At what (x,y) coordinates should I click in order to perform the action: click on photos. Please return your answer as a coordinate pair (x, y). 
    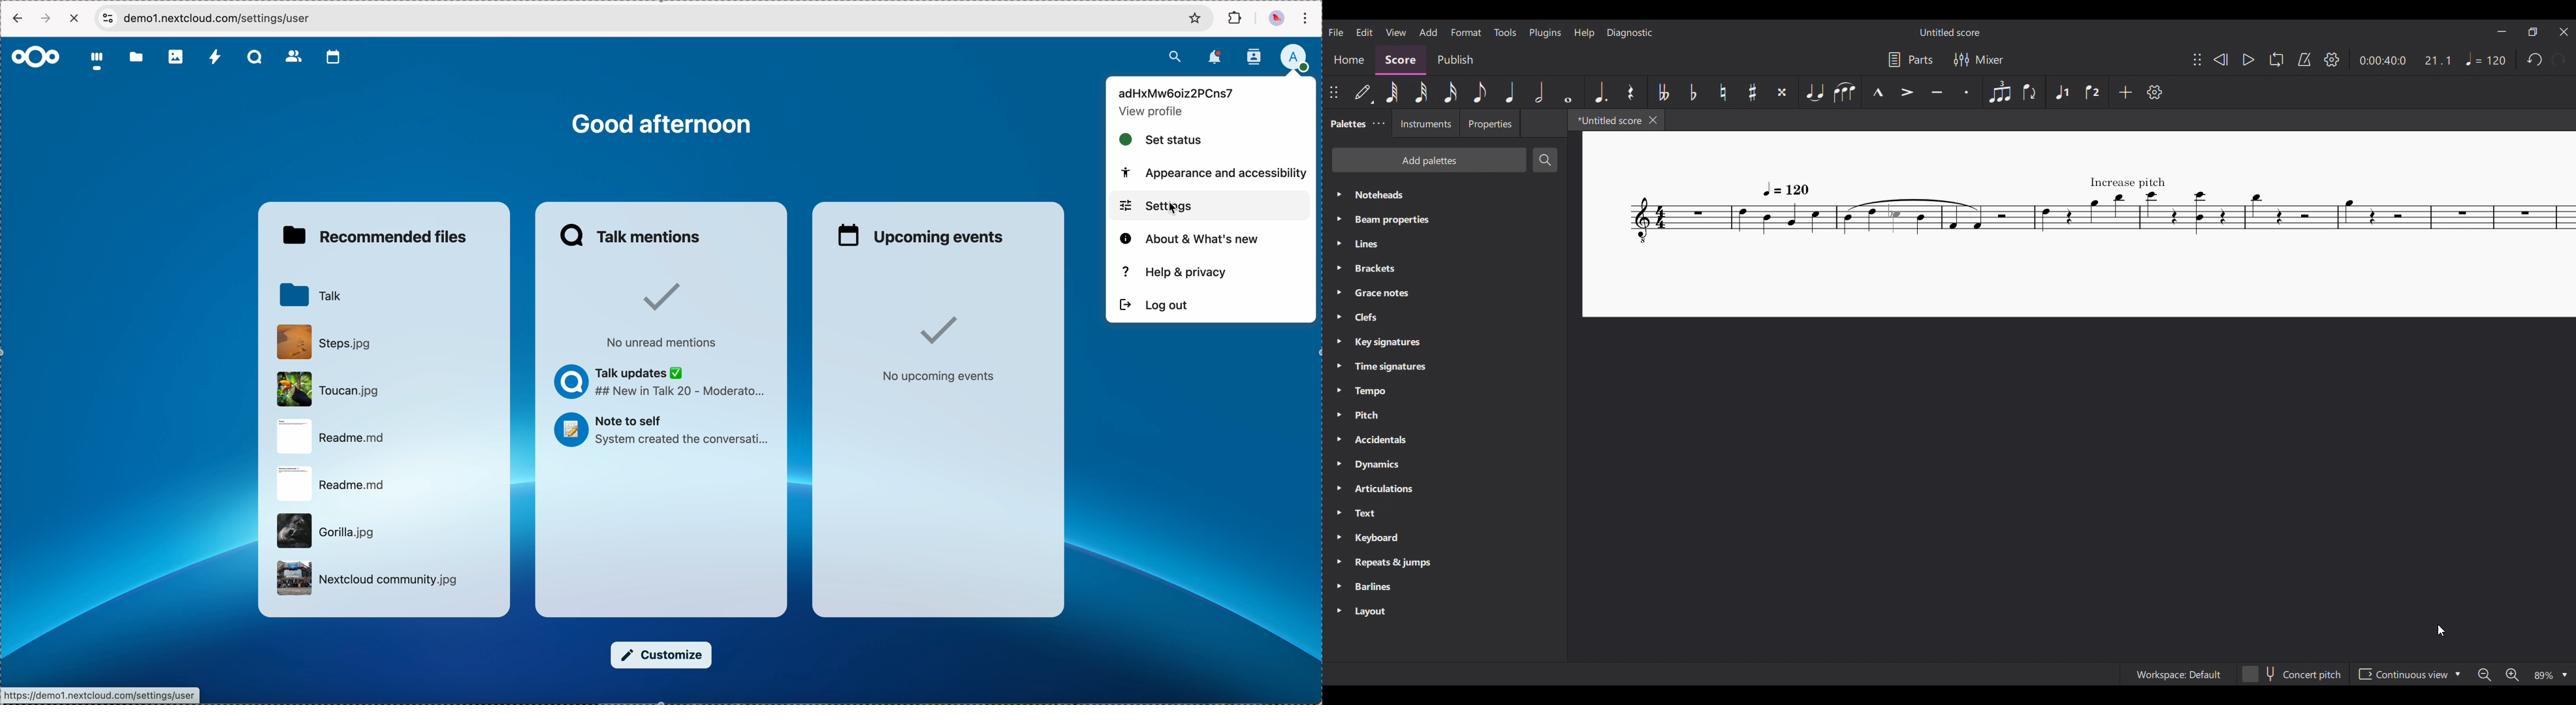
    Looking at the image, I should click on (177, 57).